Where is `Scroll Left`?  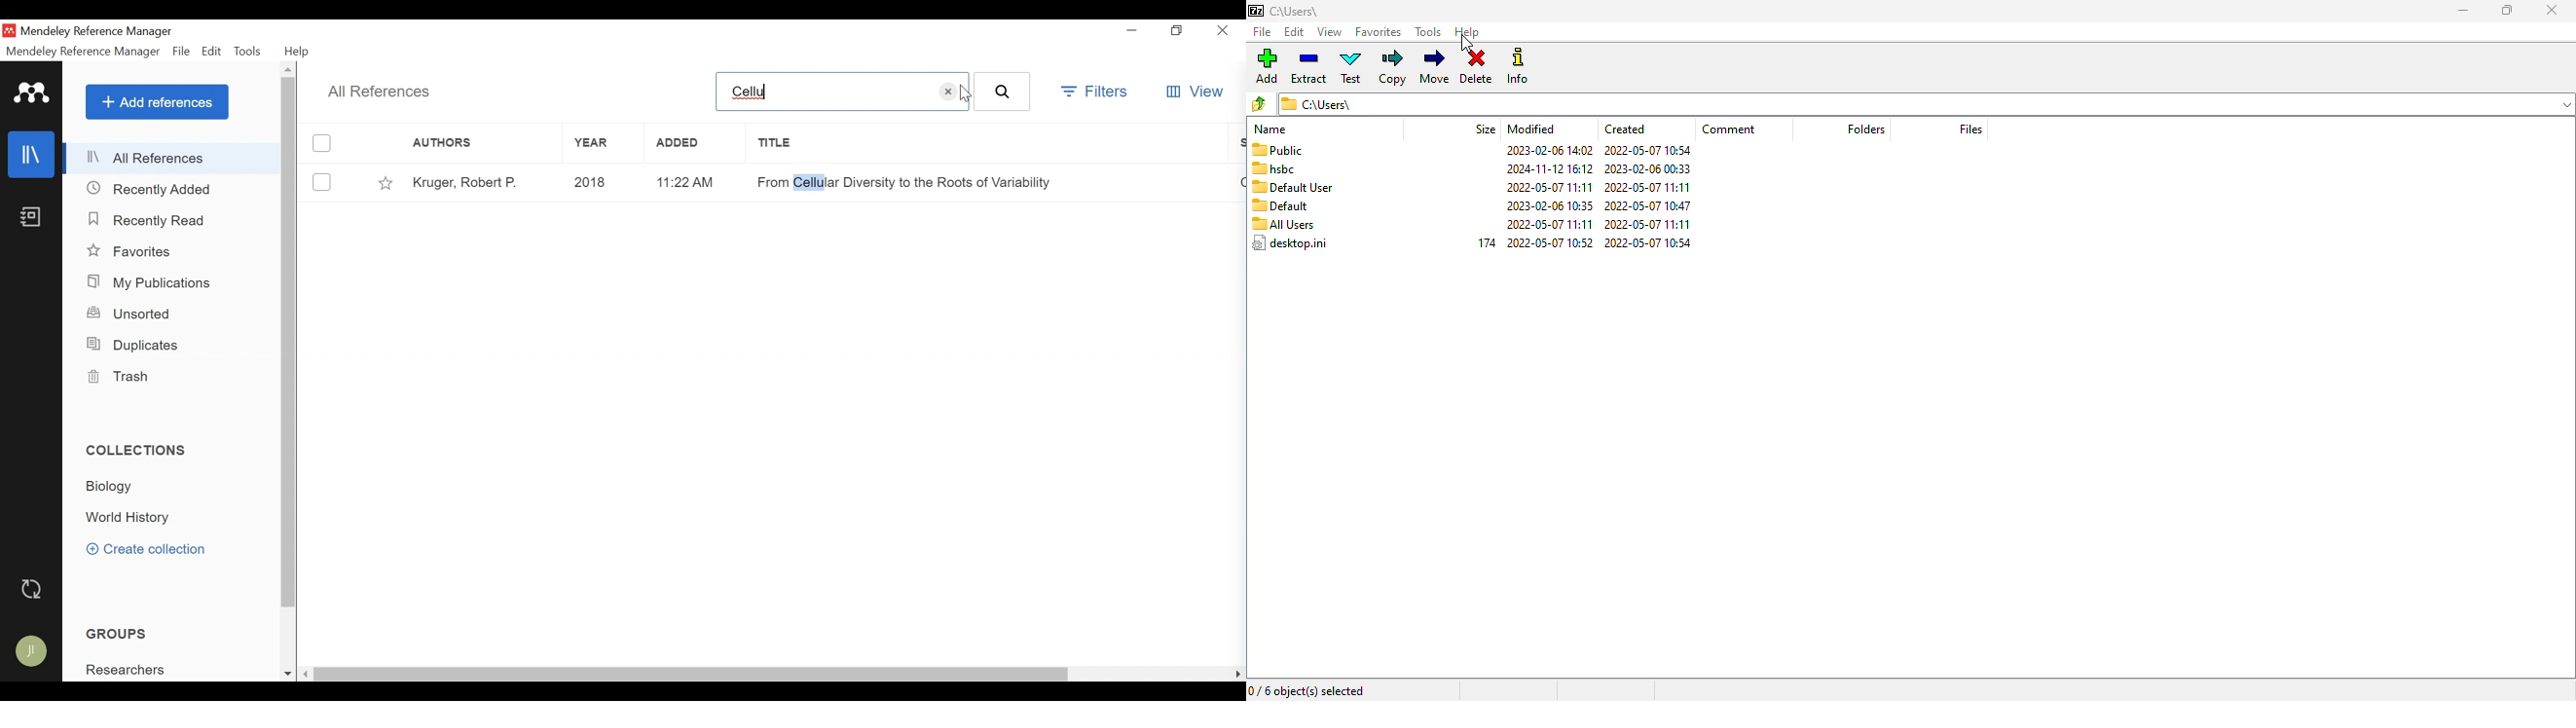 Scroll Left is located at coordinates (306, 675).